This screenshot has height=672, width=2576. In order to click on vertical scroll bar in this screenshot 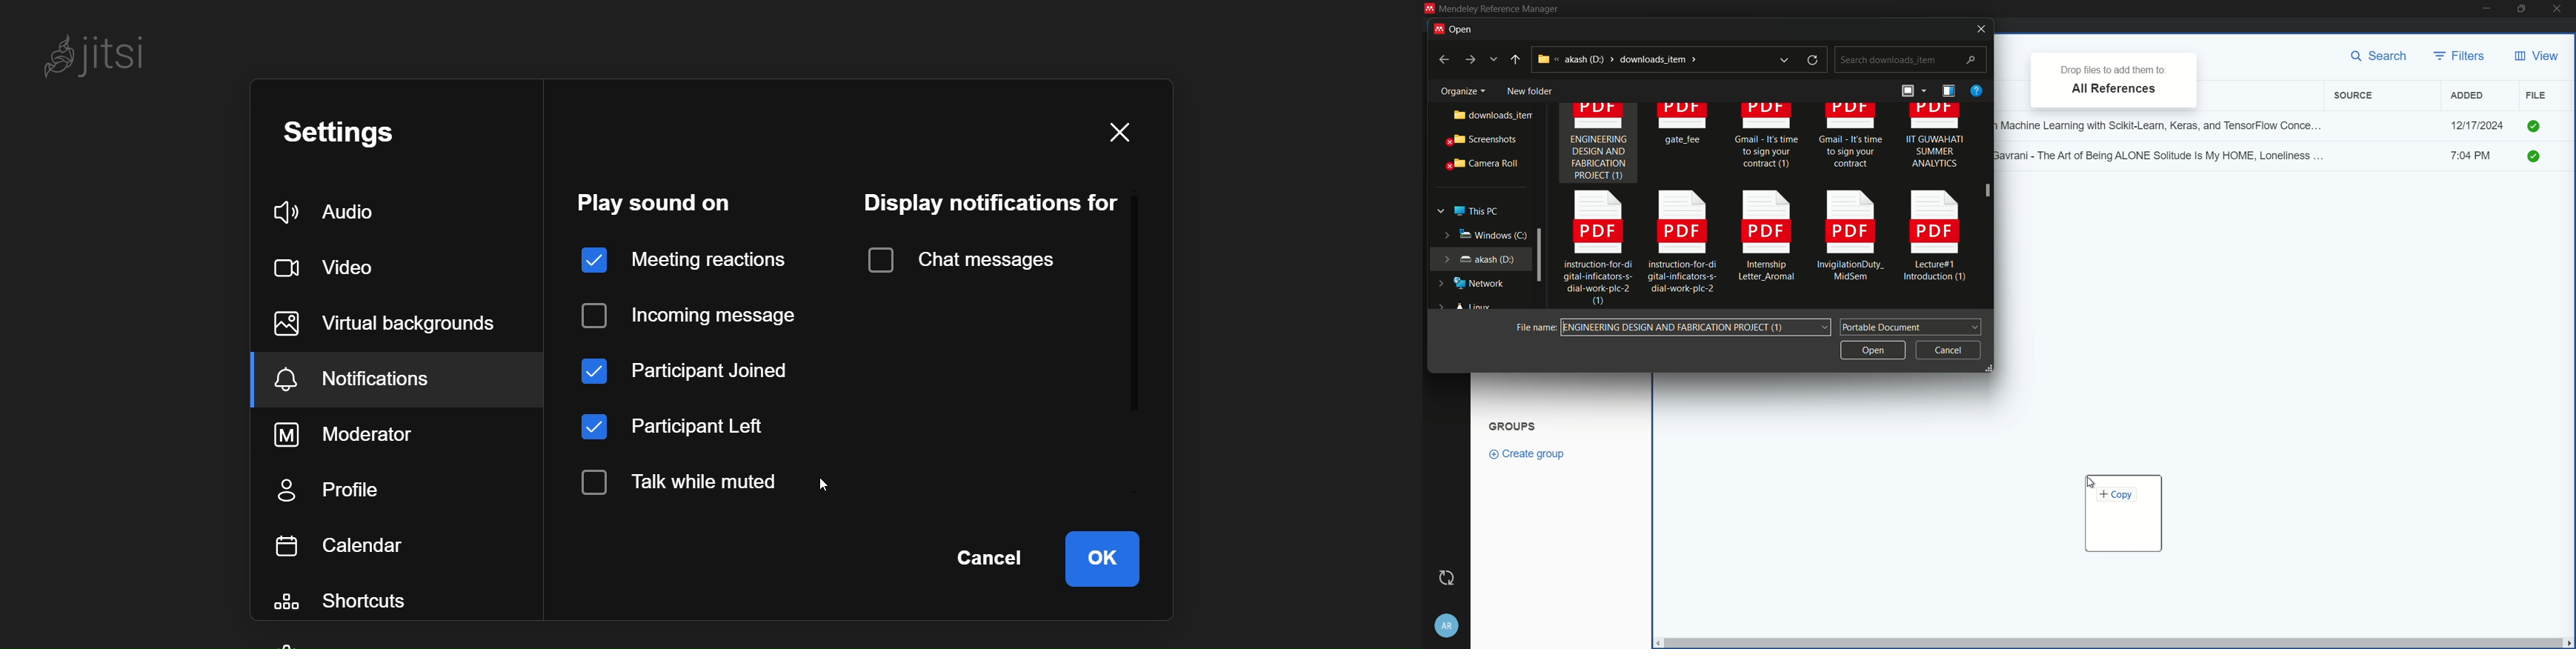, I will do `click(2112, 643)`.